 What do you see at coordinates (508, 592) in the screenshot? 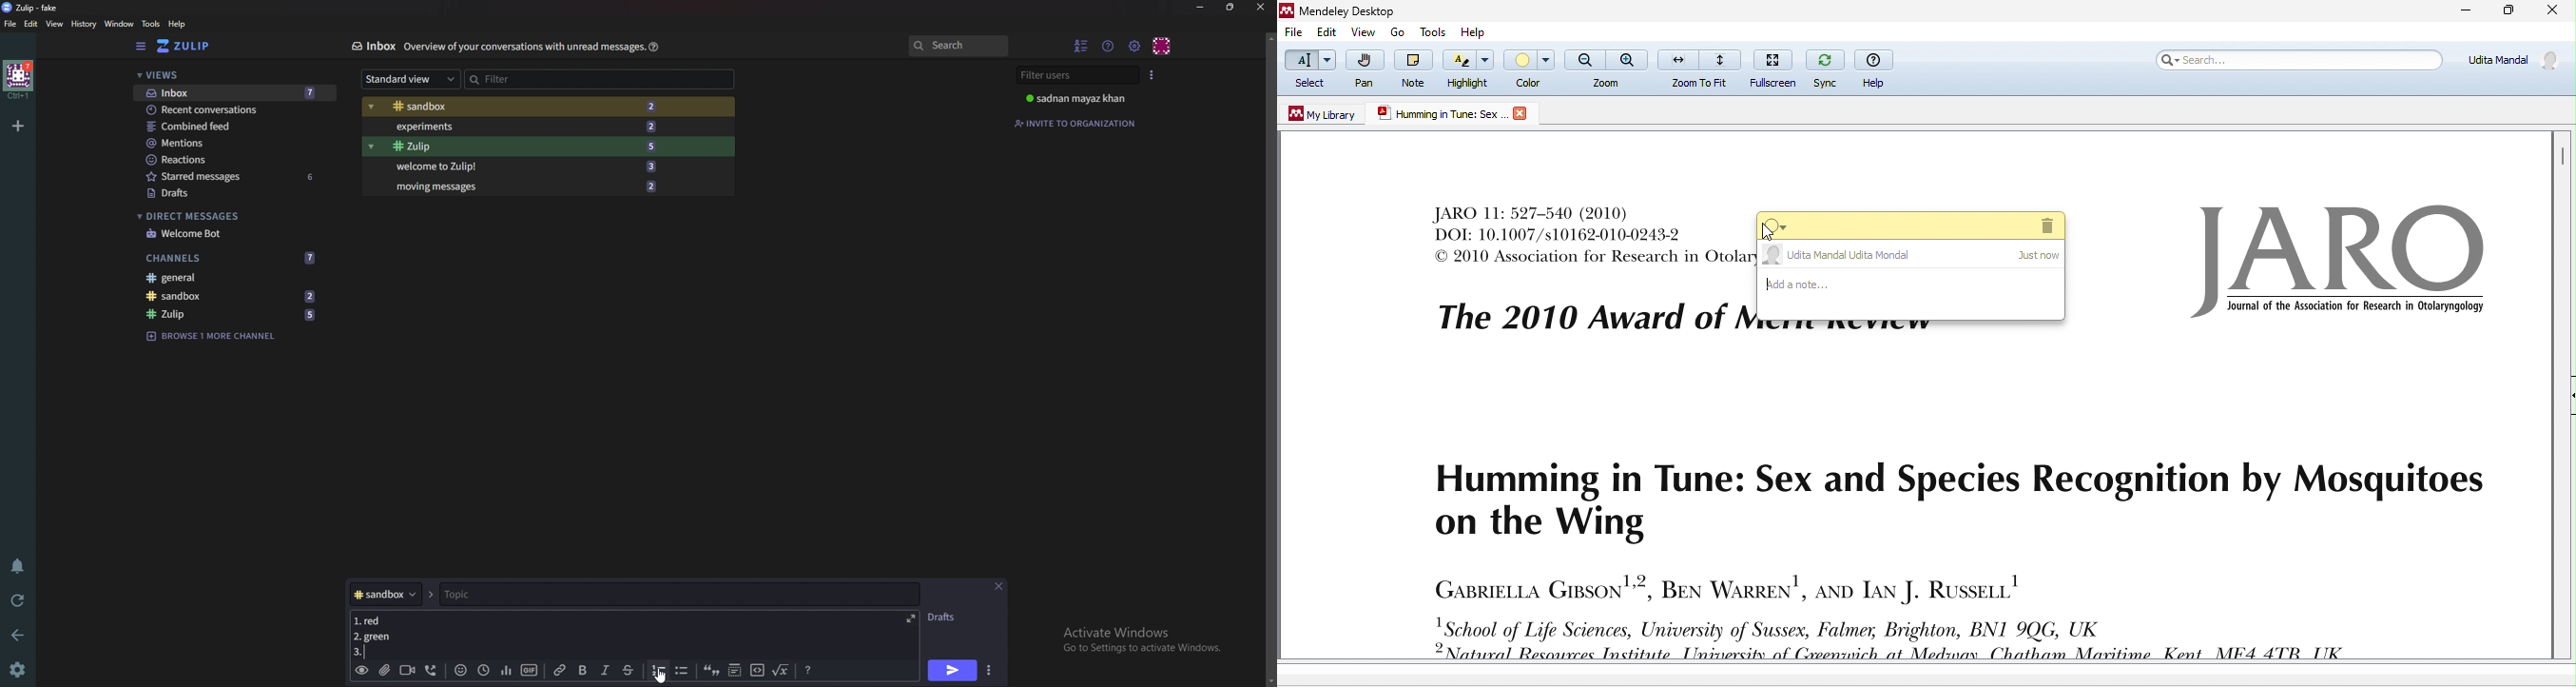
I see `topic` at bounding box center [508, 592].